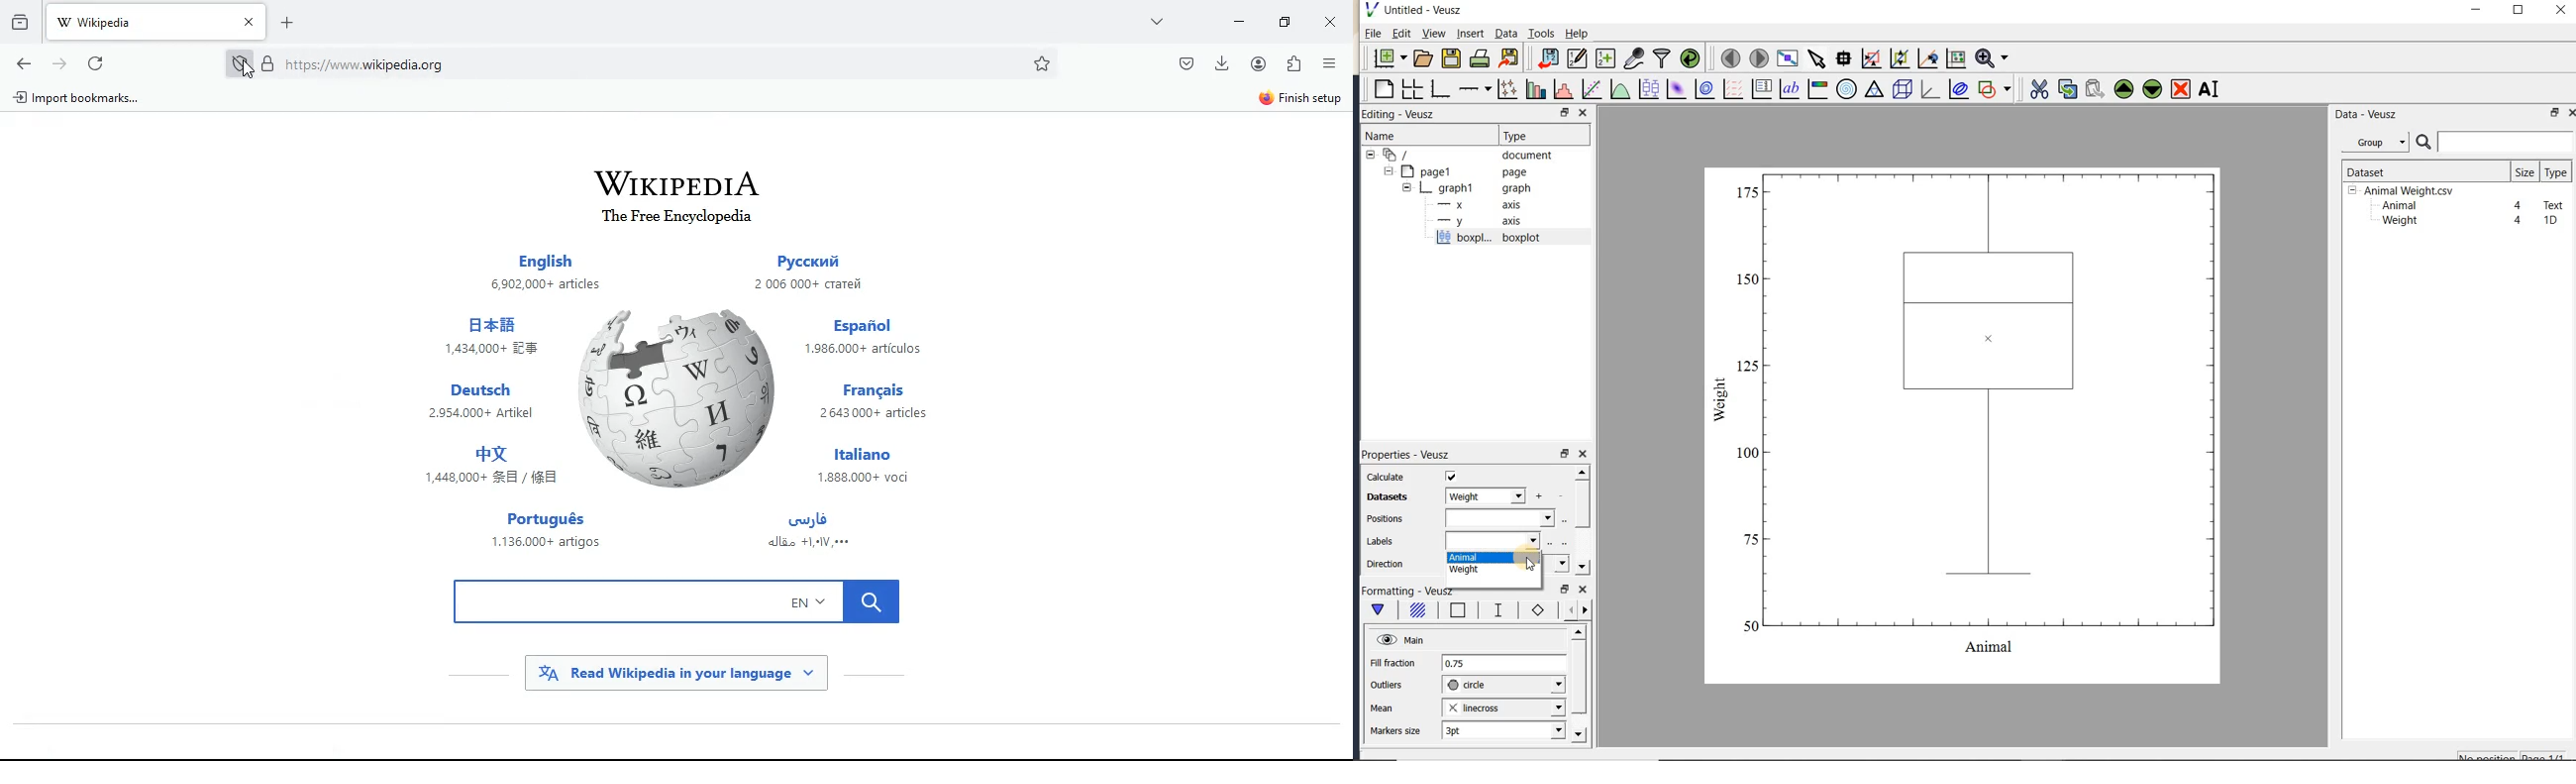 This screenshot has height=784, width=2576. What do you see at coordinates (495, 467) in the screenshot?
I see `japanese` at bounding box center [495, 467].